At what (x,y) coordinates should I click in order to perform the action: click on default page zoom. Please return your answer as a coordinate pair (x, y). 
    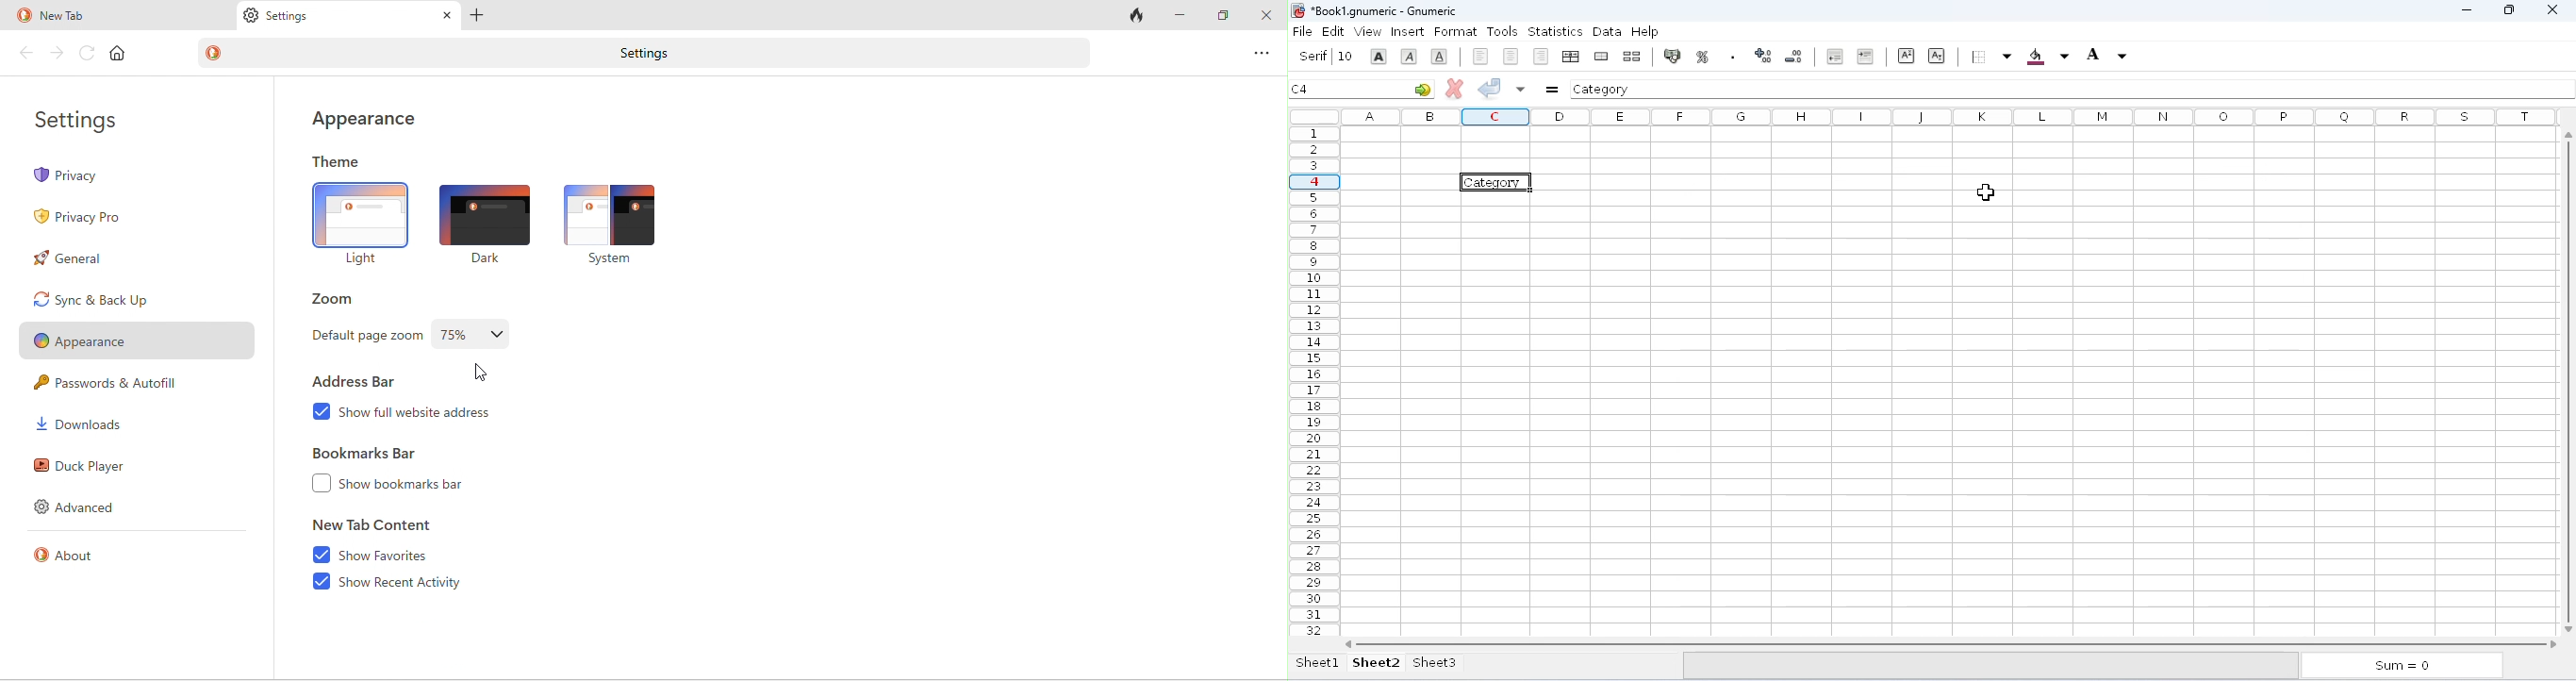
    Looking at the image, I should click on (364, 337).